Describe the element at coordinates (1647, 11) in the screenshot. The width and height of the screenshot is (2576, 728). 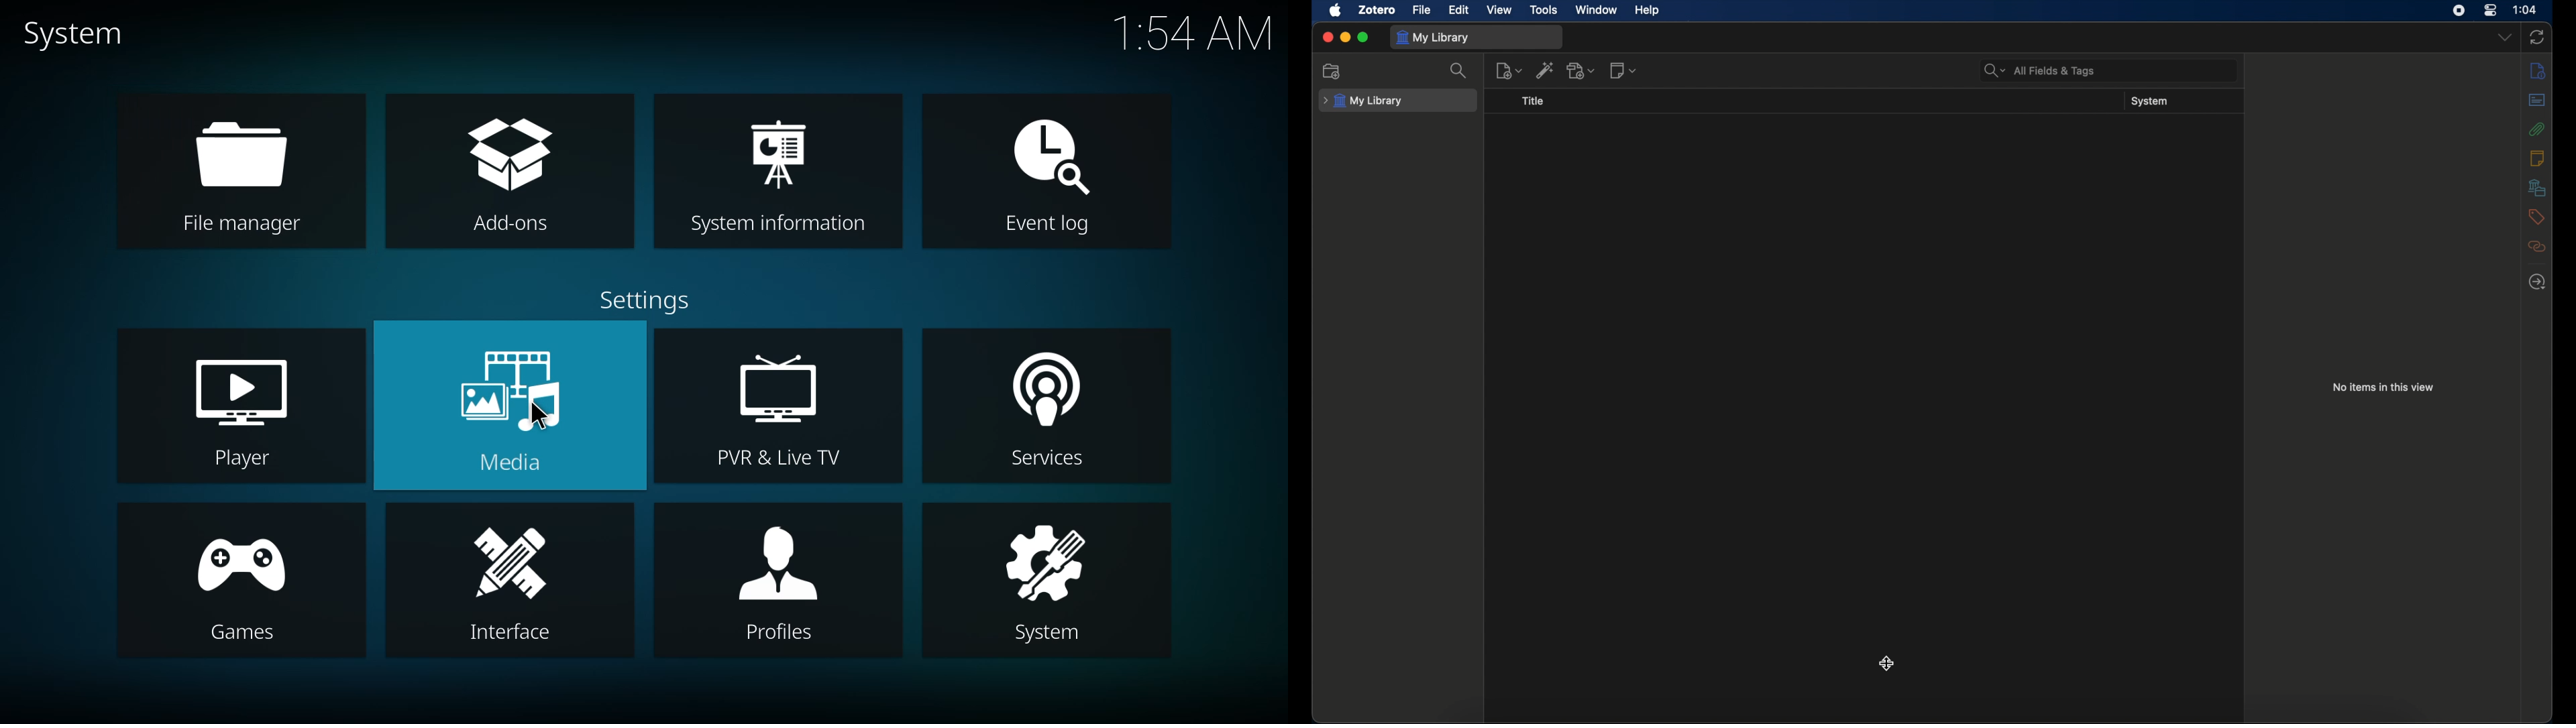
I see `help` at that location.